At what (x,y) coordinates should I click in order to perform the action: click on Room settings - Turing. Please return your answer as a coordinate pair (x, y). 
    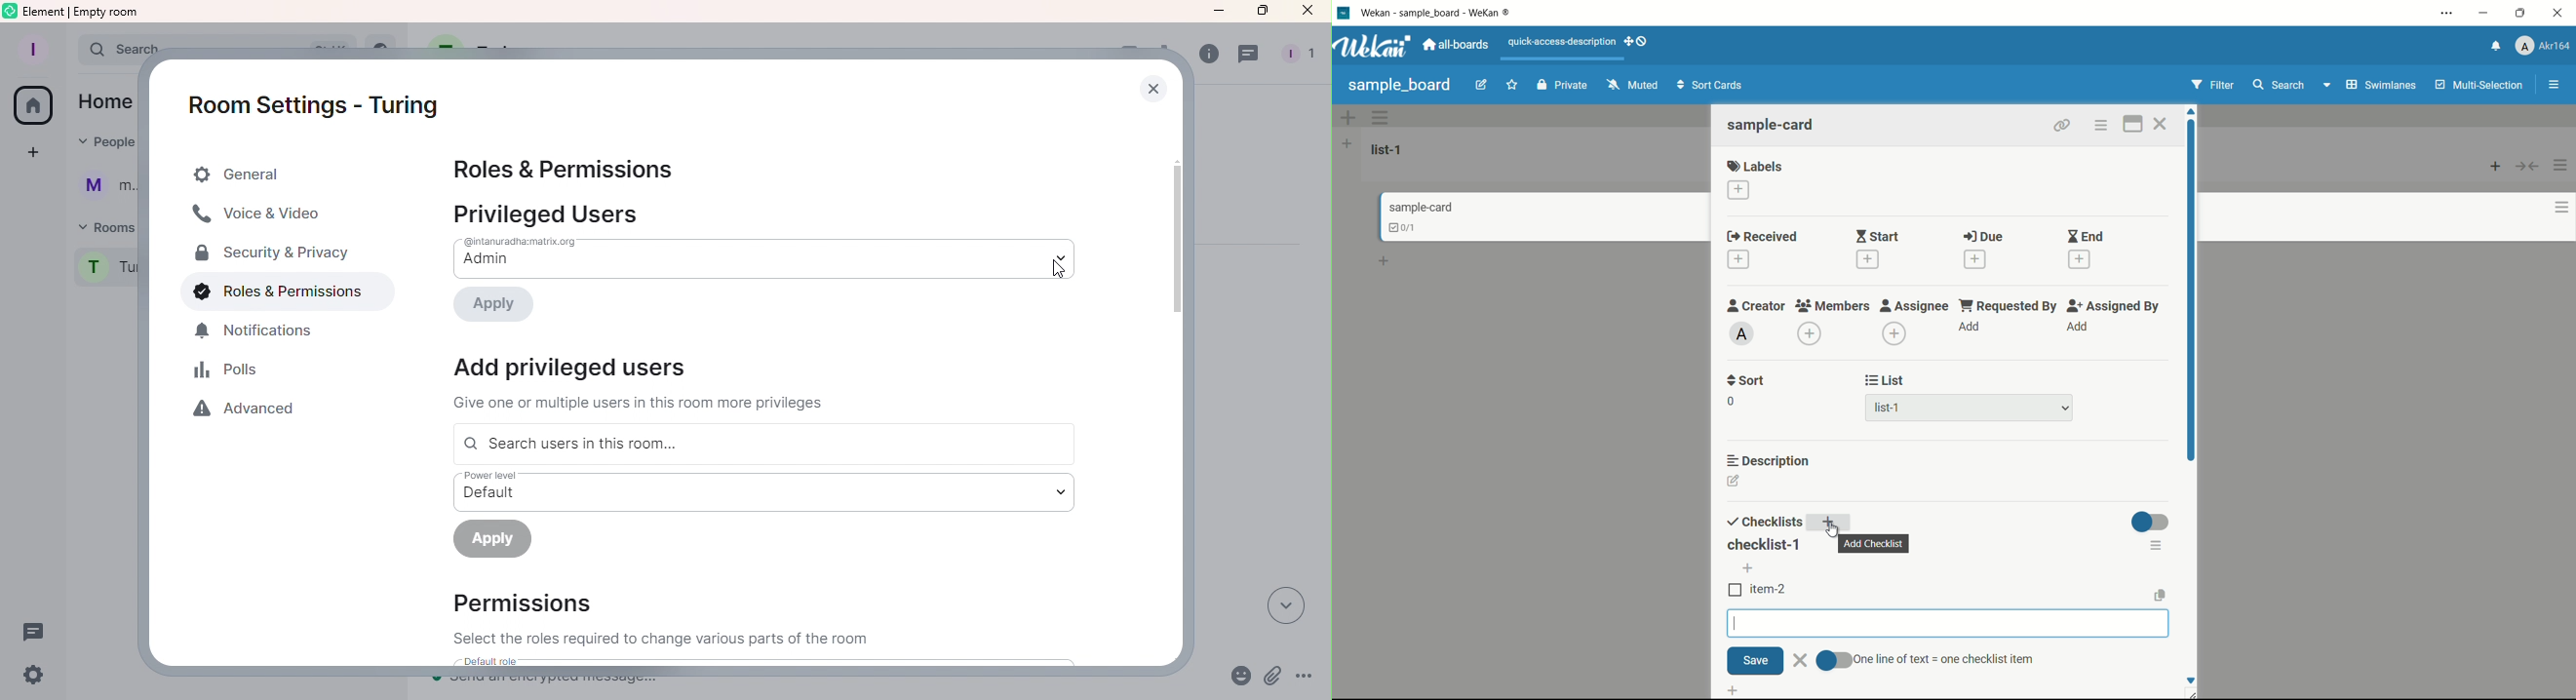
    Looking at the image, I should click on (314, 99).